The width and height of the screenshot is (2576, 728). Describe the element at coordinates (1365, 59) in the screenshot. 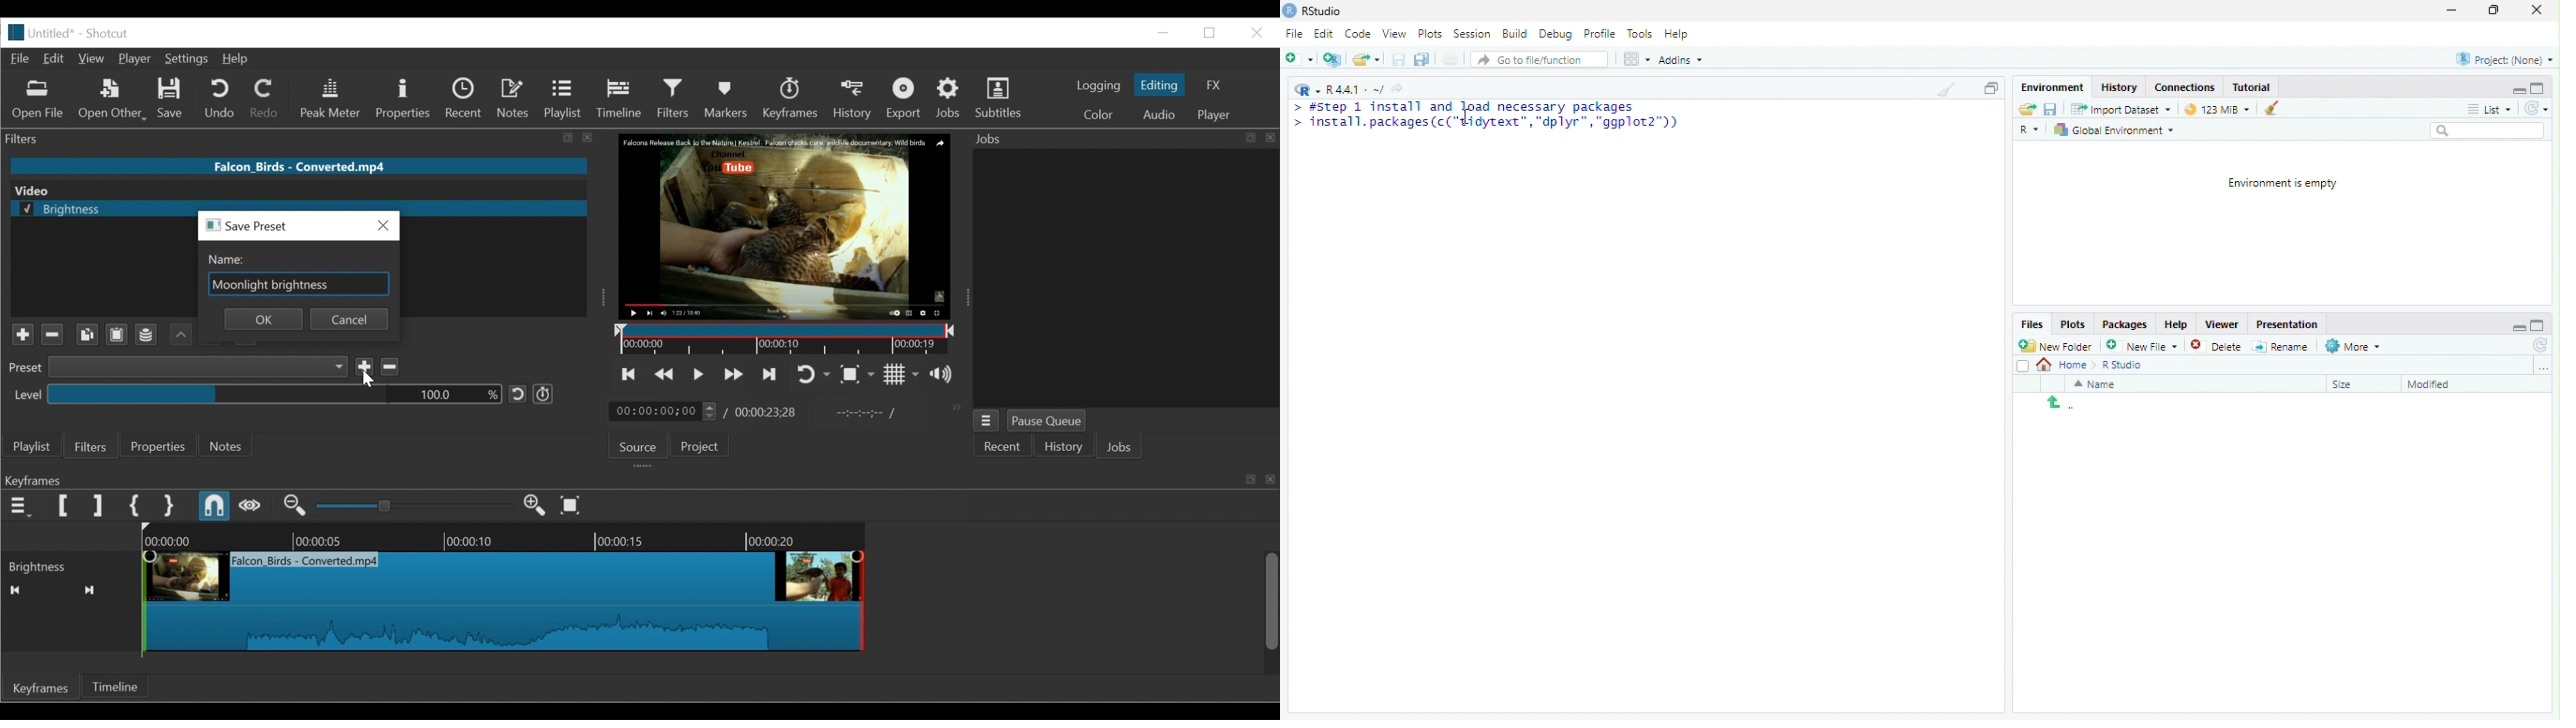

I see `Open` at that location.